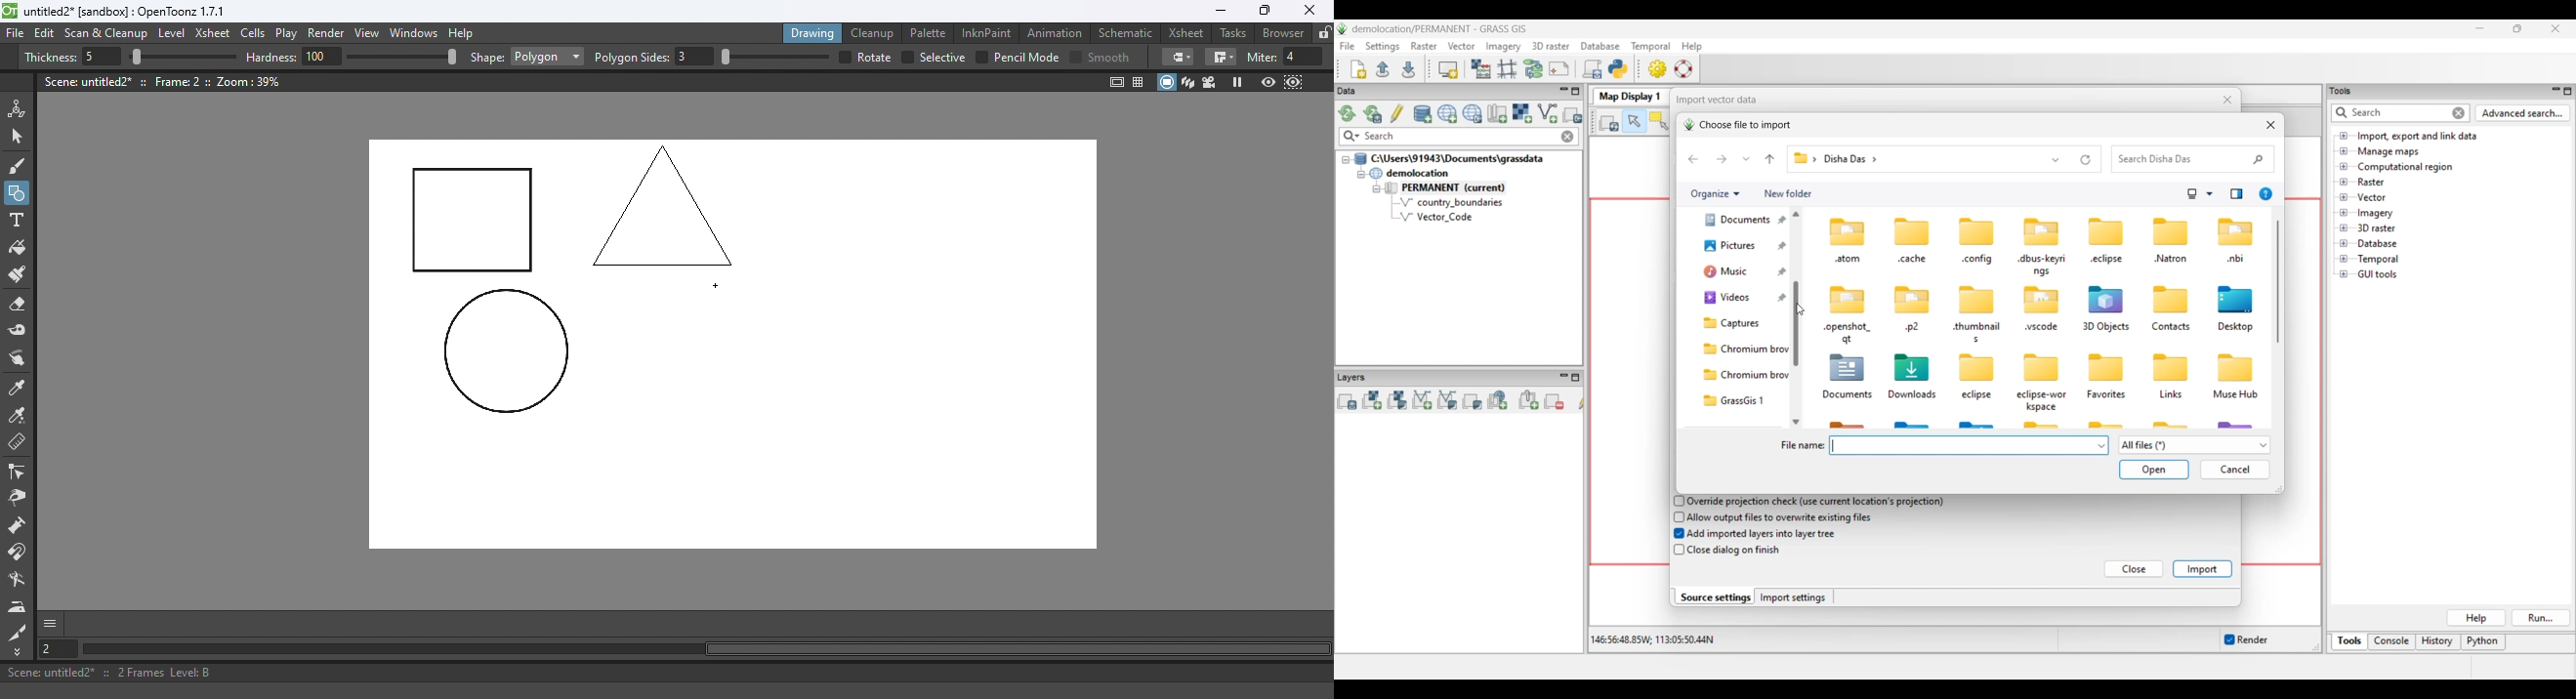  What do you see at coordinates (50, 58) in the screenshot?
I see `Thickness` at bounding box center [50, 58].